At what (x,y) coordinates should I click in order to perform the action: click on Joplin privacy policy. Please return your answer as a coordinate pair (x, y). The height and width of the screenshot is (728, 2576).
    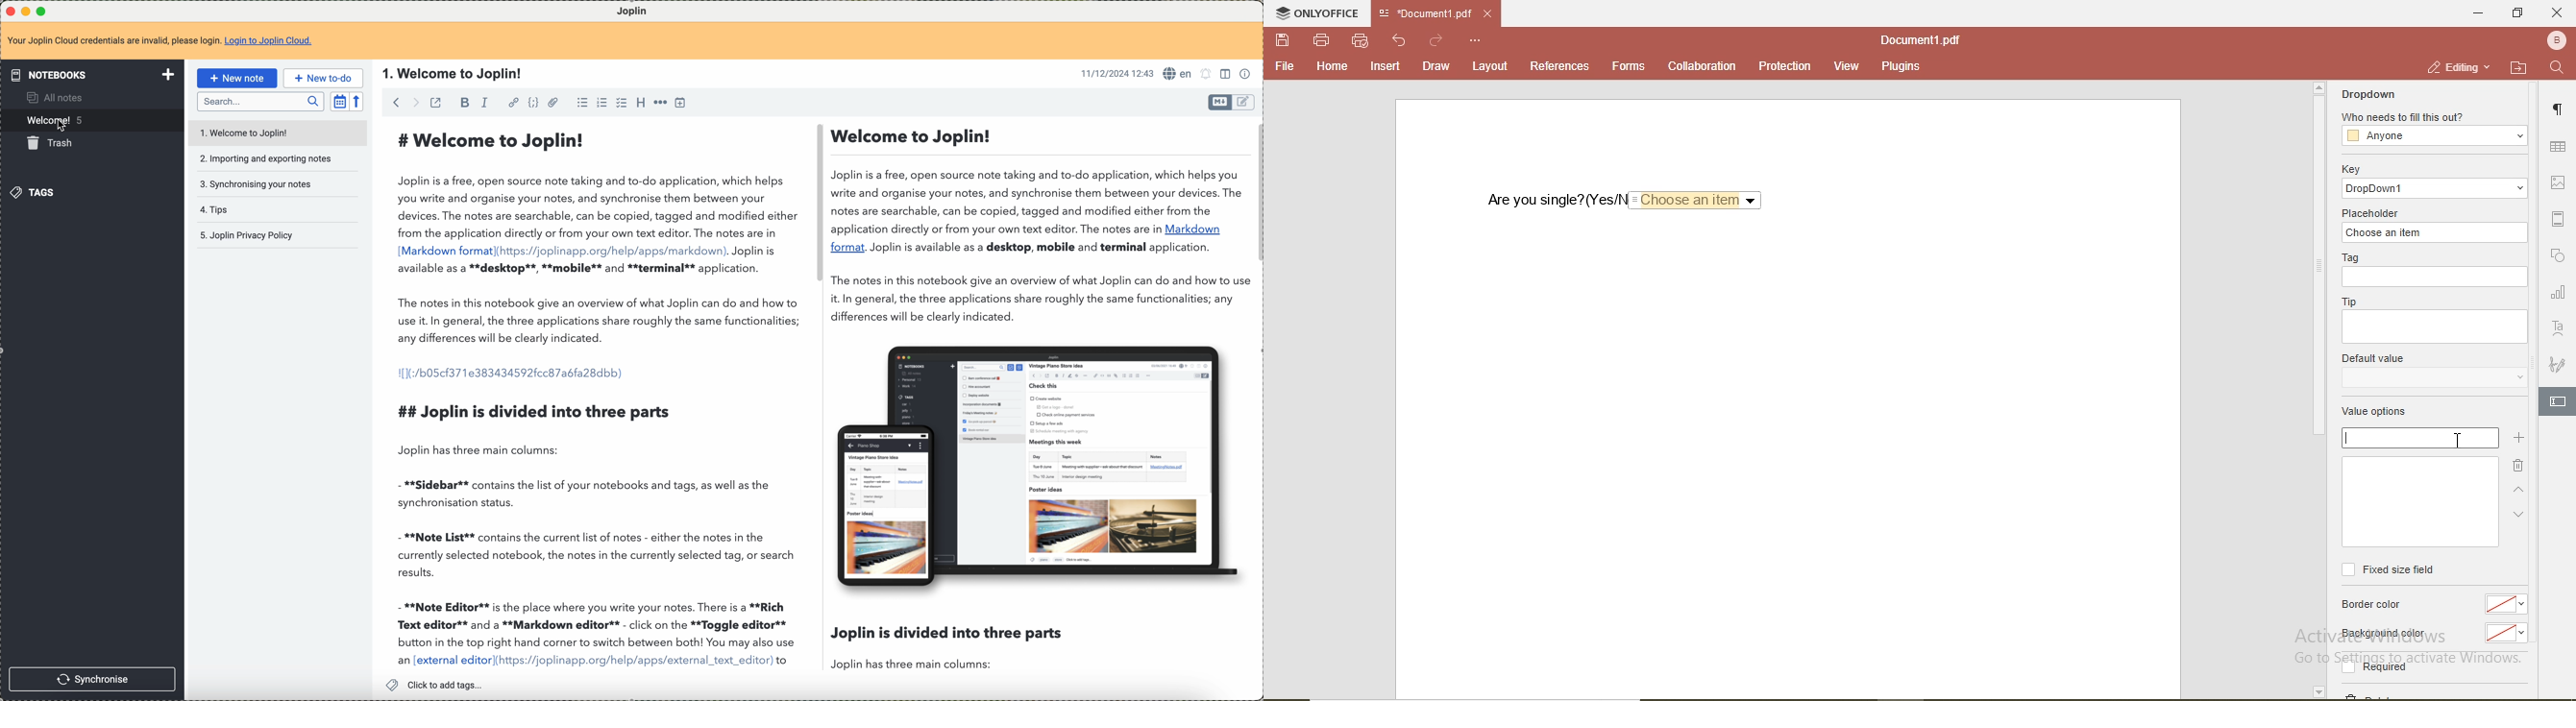
    Looking at the image, I should click on (246, 235).